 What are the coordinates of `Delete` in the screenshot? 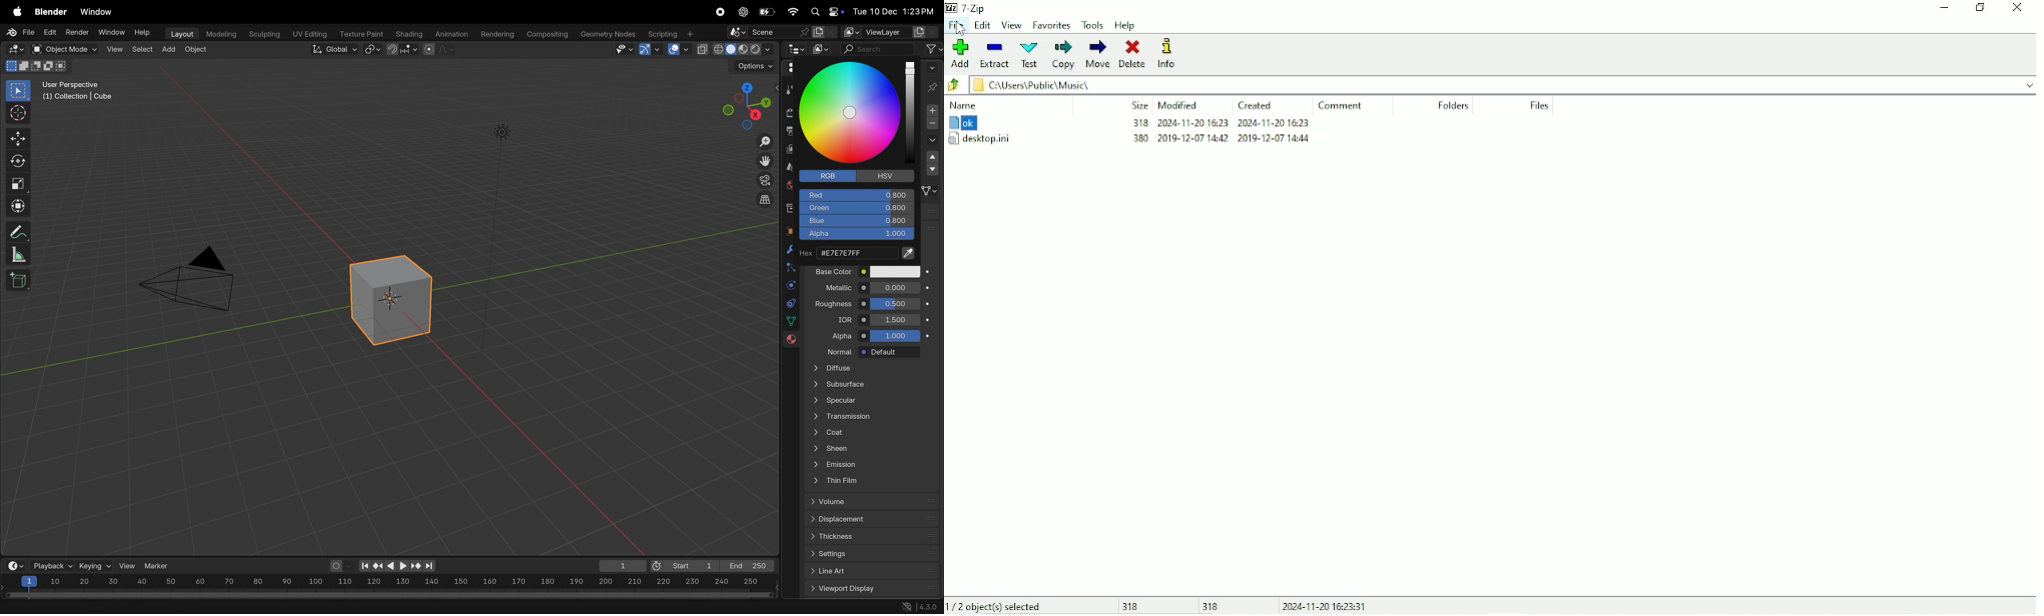 It's located at (1133, 54).